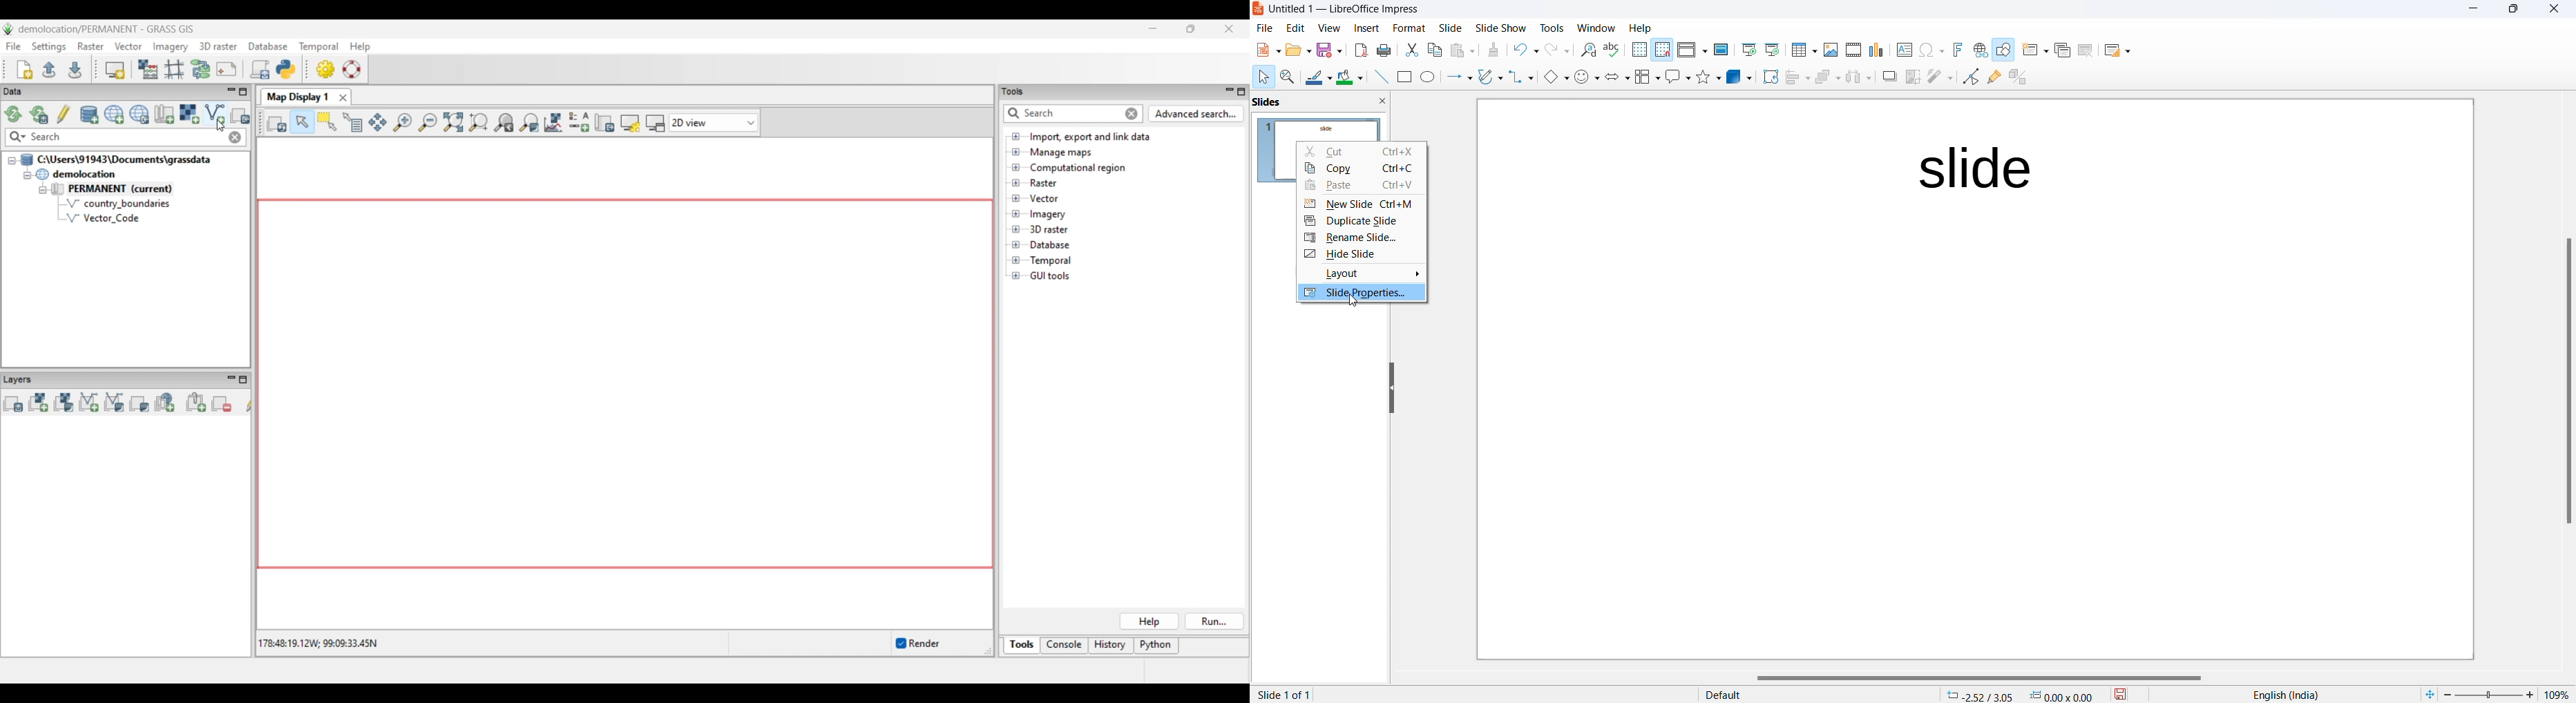 This screenshot has height=728, width=2576. What do you see at coordinates (1771, 49) in the screenshot?
I see `start from current slide` at bounding box center [1771, 49].